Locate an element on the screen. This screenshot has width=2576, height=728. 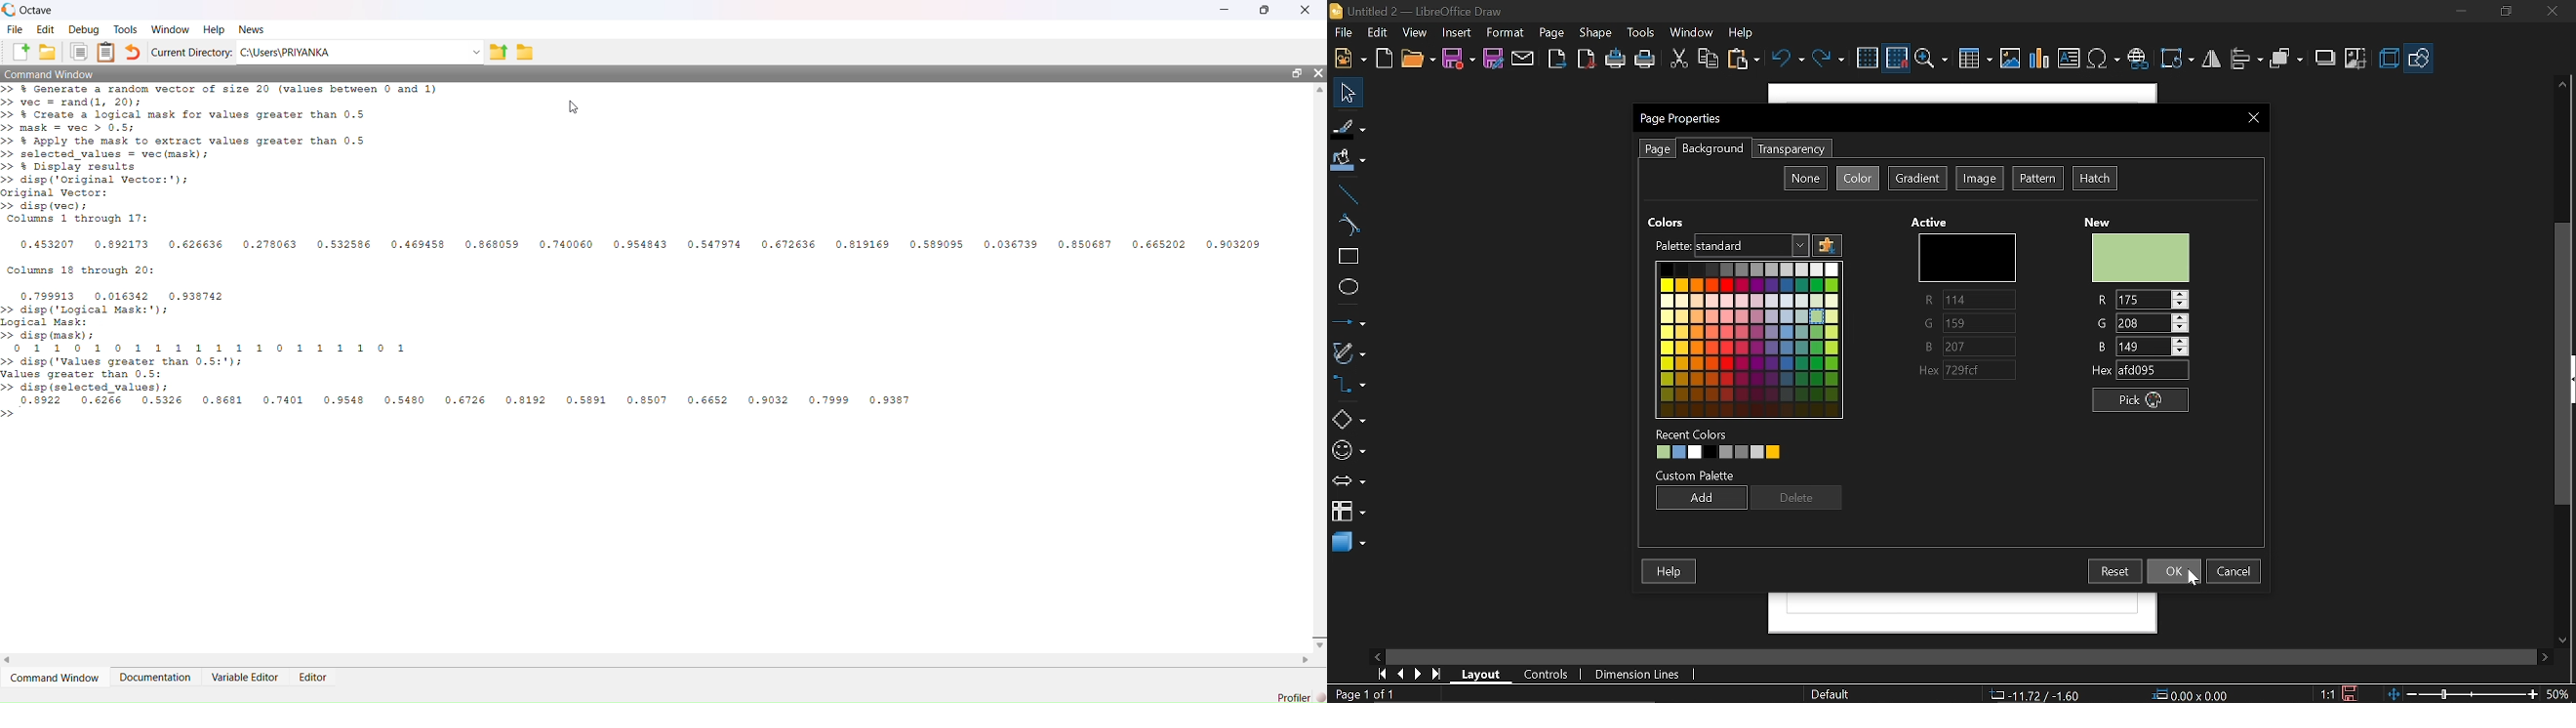
Curve is located at coordinates (1346, 226).